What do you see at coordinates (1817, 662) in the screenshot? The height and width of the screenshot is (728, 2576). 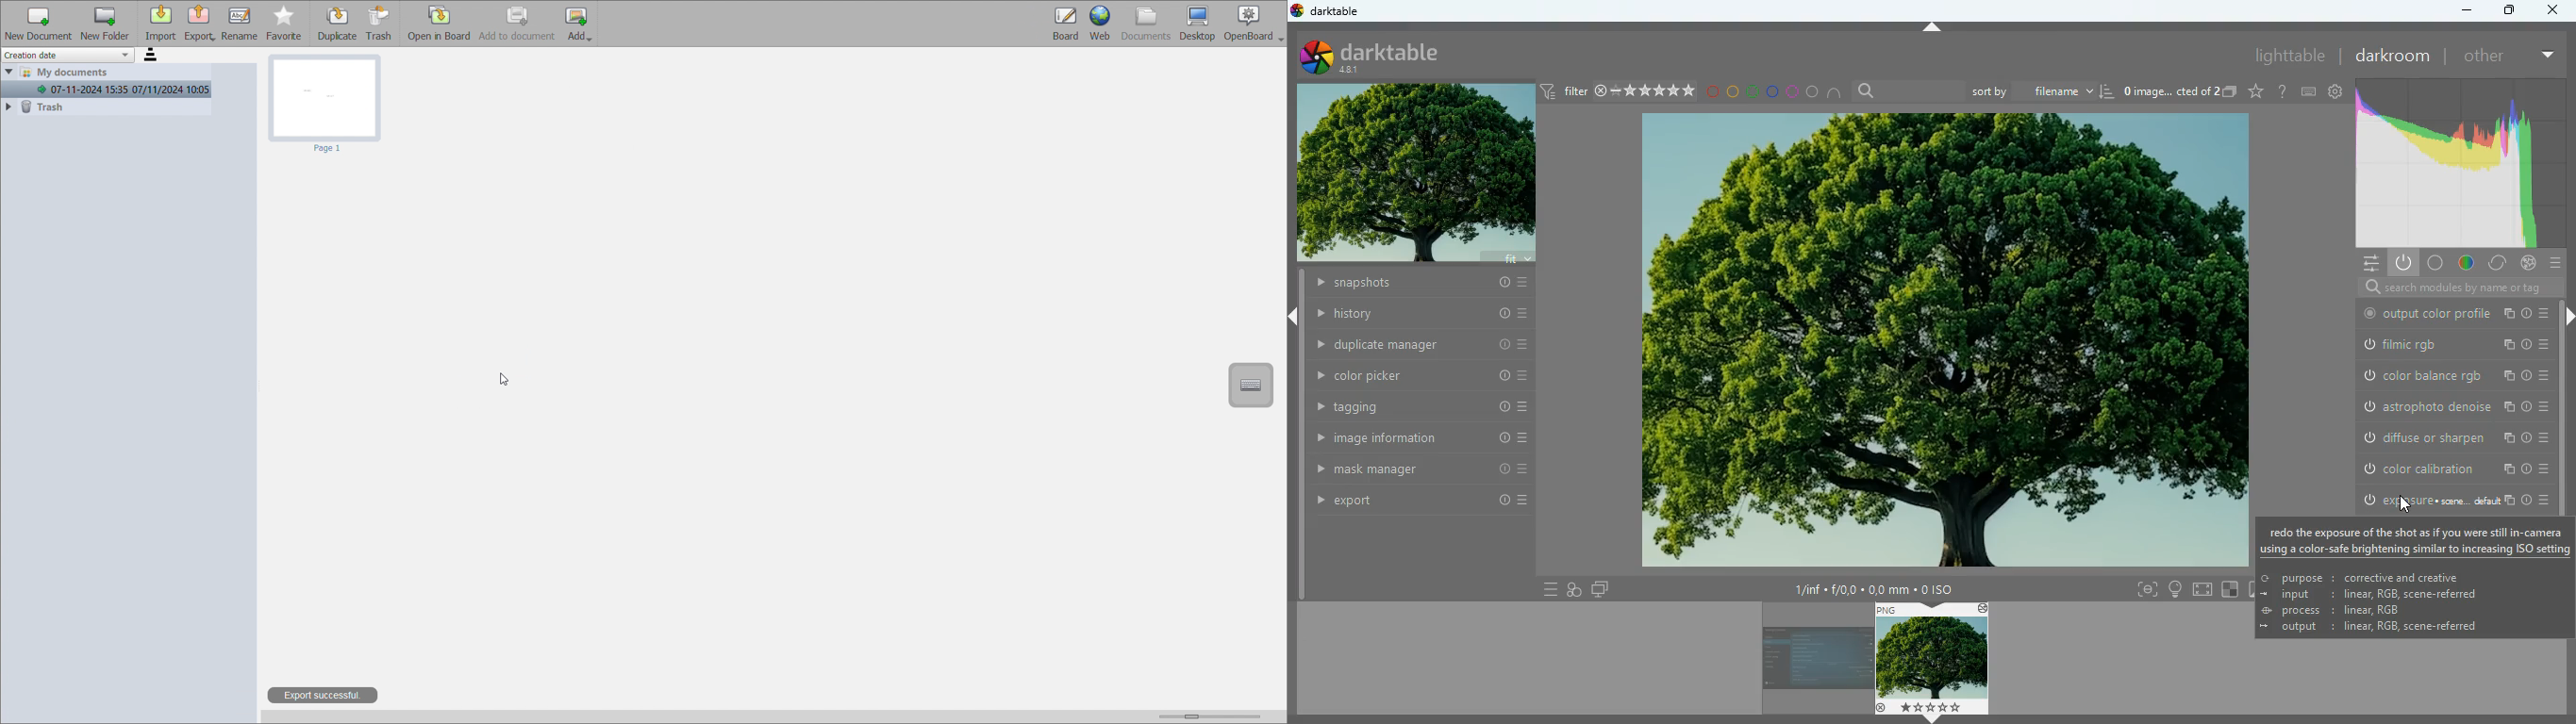 I see `image` at bounding box center [1817, 662].